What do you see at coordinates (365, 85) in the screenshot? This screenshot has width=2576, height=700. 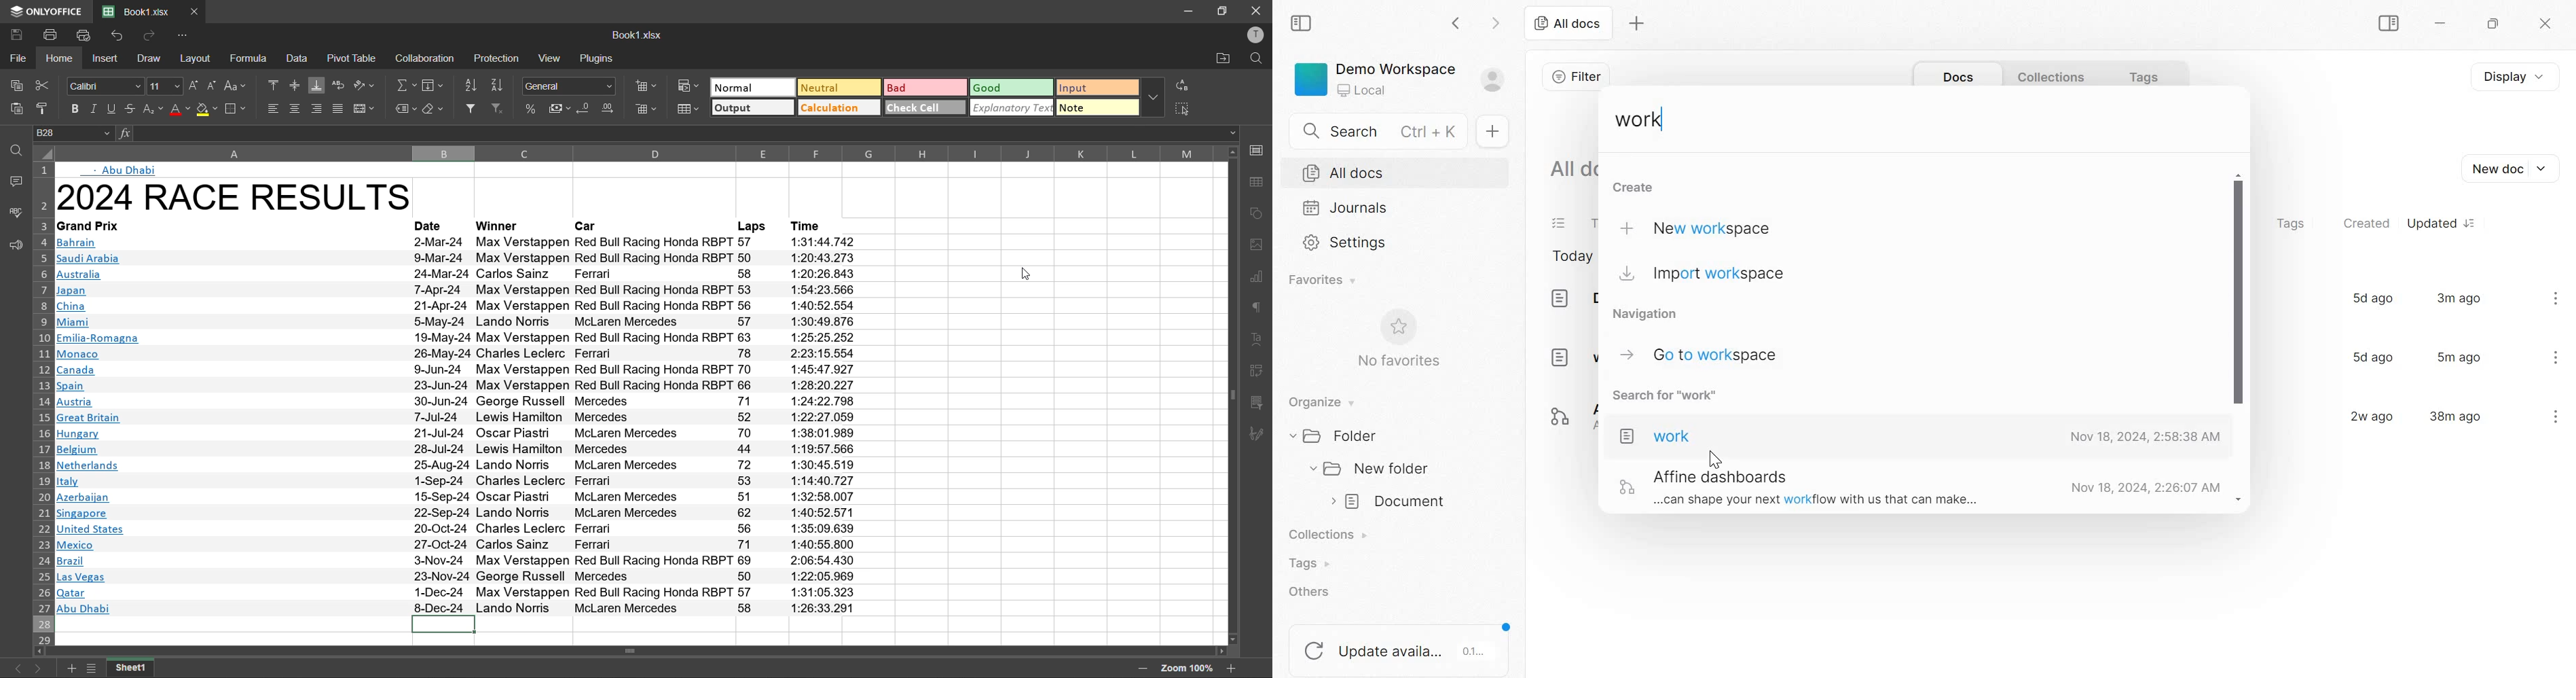 I see `orientation` at bounding box center [365, 85].